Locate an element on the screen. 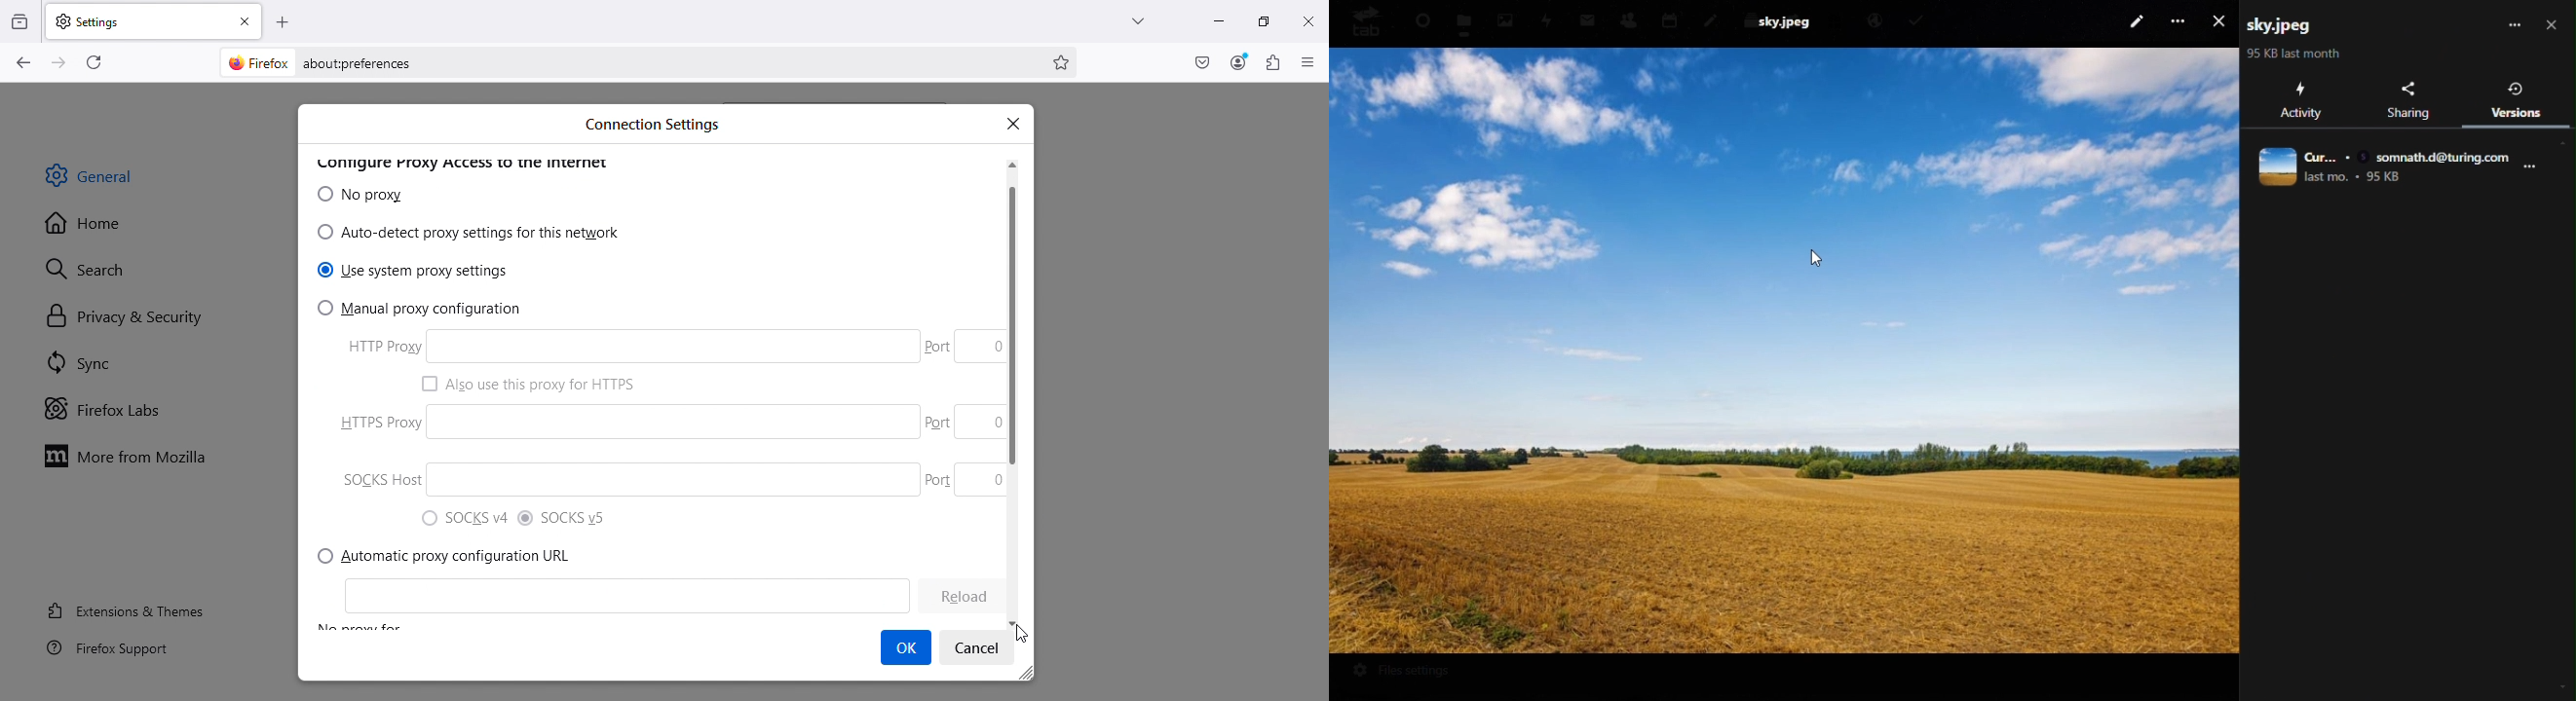 The image size is (2576, 728). Home is located at coordinates (84, 224).